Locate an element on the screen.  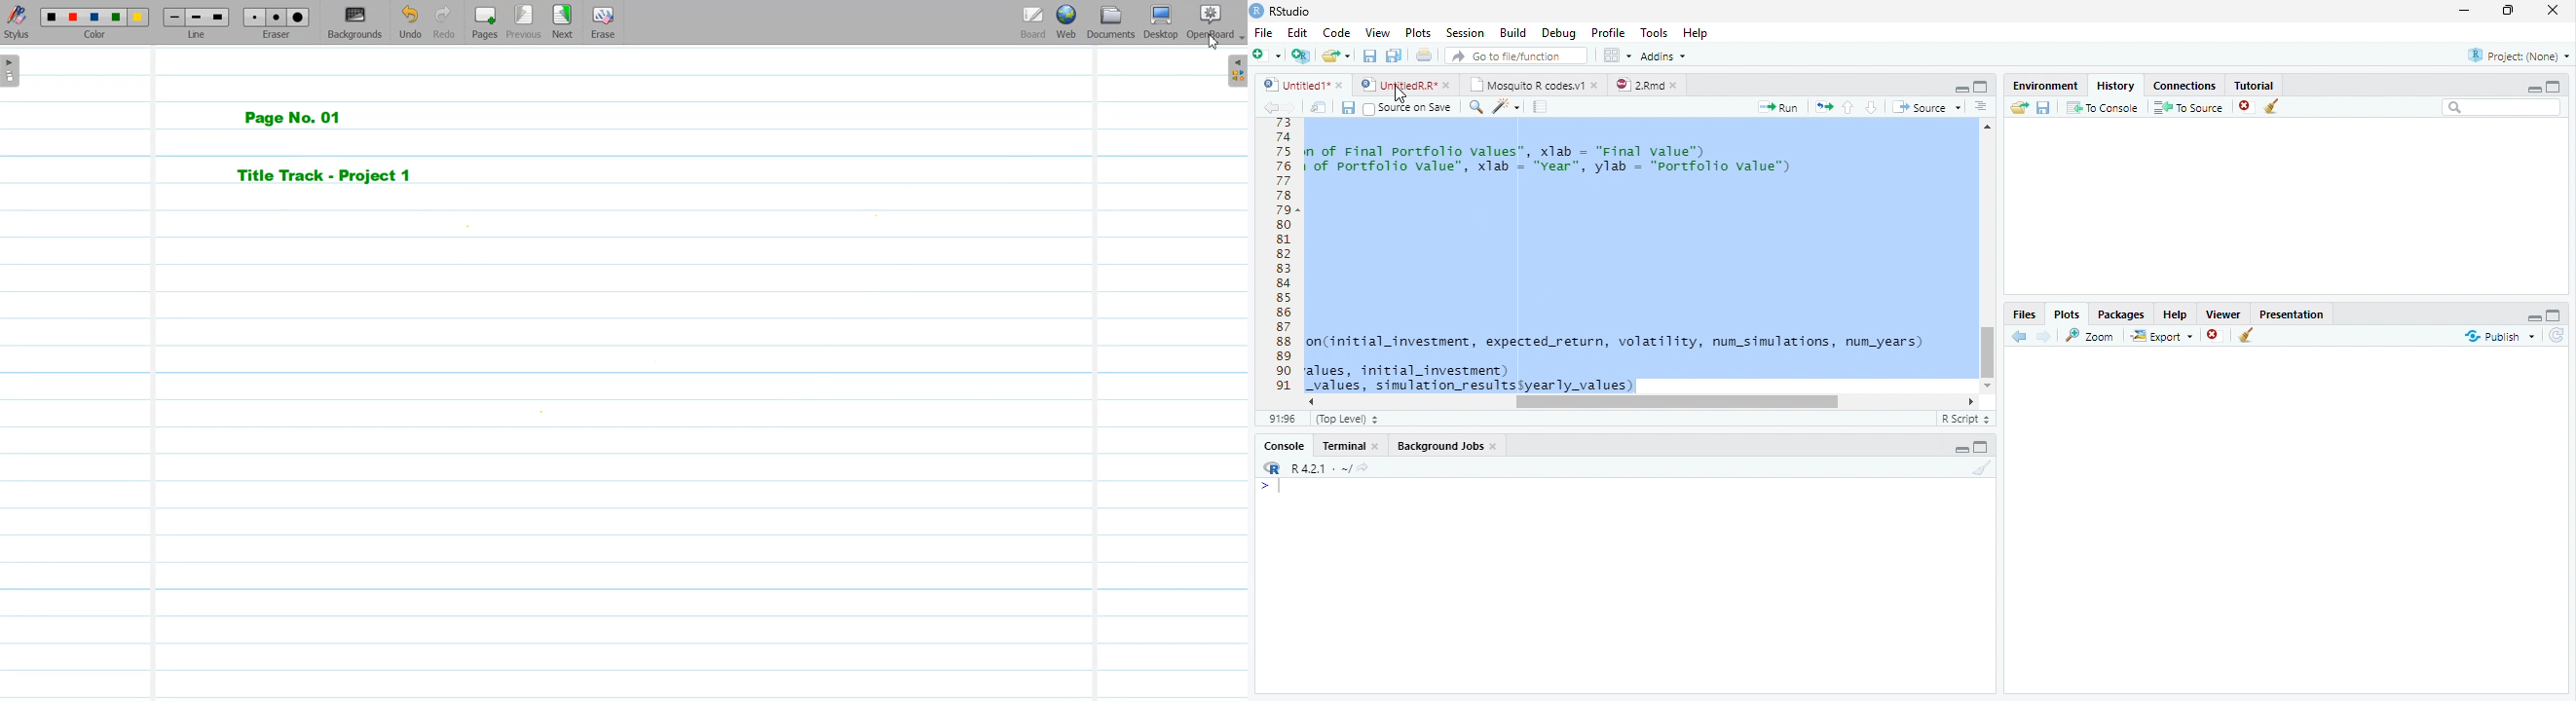
Workspace Panes is located at coordinates (1617, 55).